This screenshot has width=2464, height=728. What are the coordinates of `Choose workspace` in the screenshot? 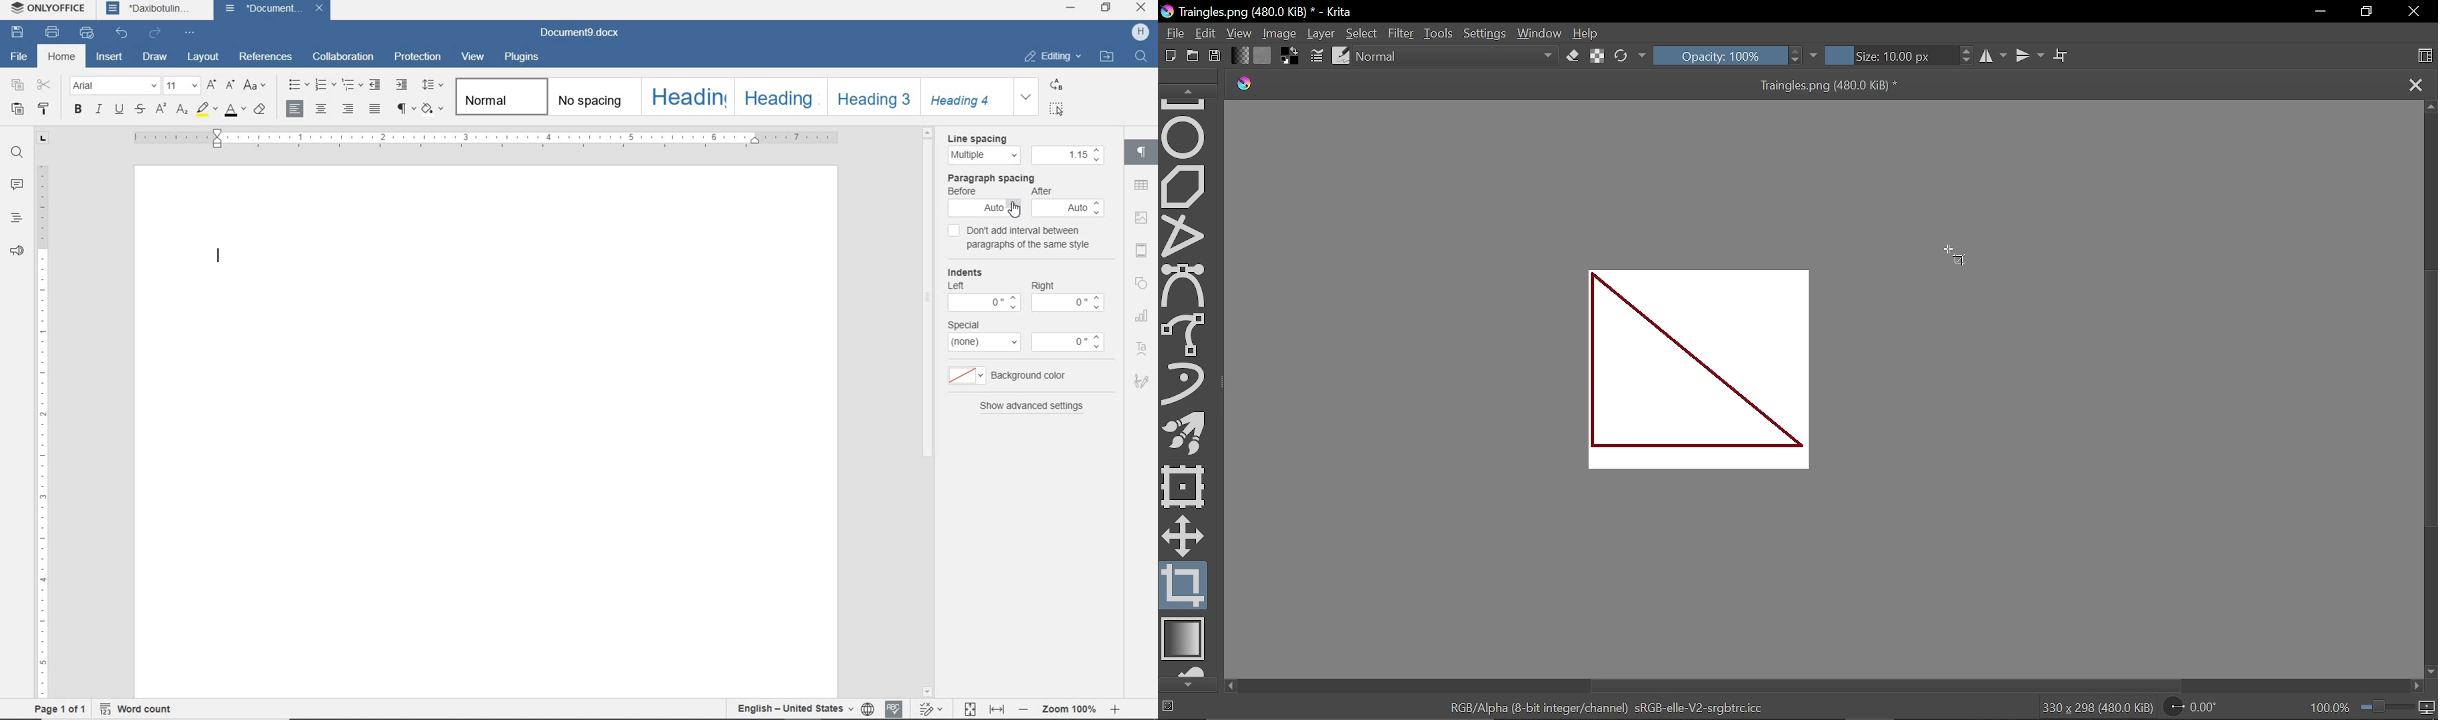 It's located at (2425, 57).